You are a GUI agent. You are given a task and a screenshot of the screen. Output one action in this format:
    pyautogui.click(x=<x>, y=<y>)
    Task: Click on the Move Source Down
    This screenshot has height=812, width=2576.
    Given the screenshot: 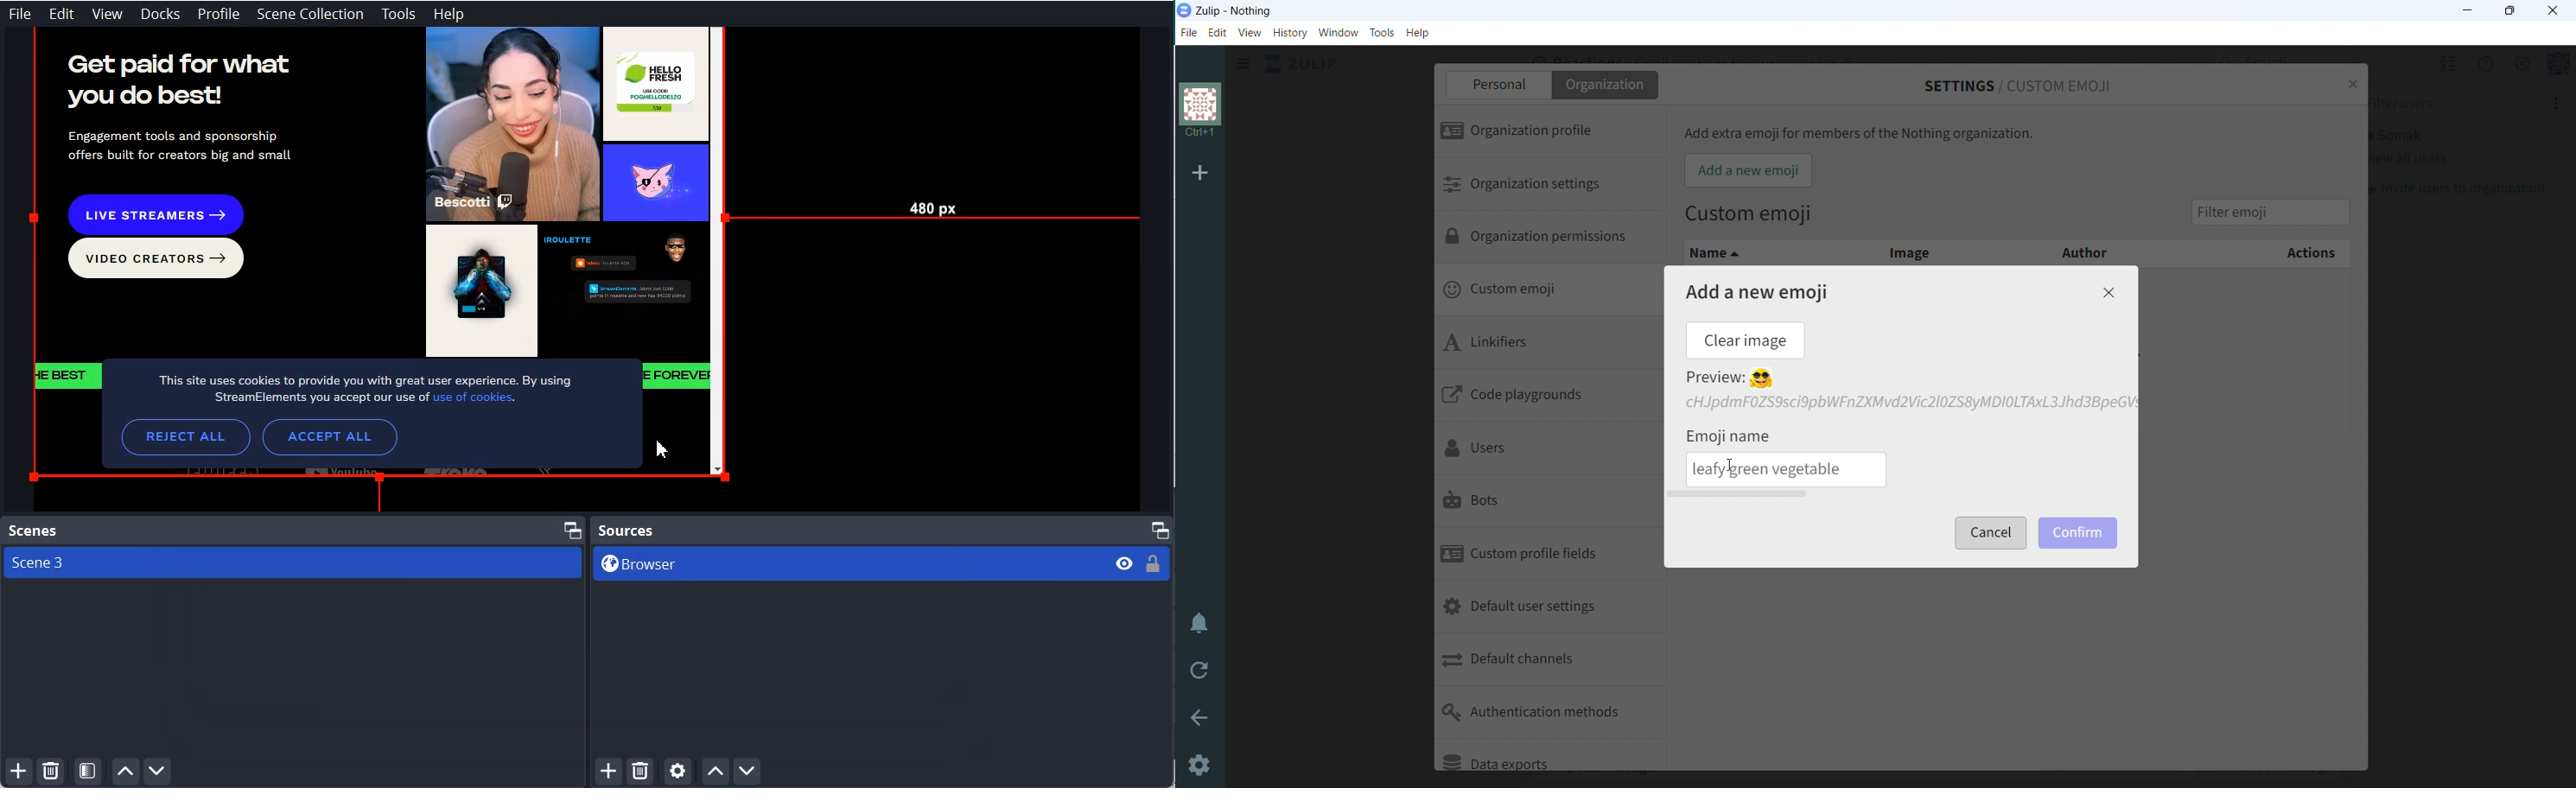 What is the action you would take?
    pyautogui.click(x=747, y=770)
    